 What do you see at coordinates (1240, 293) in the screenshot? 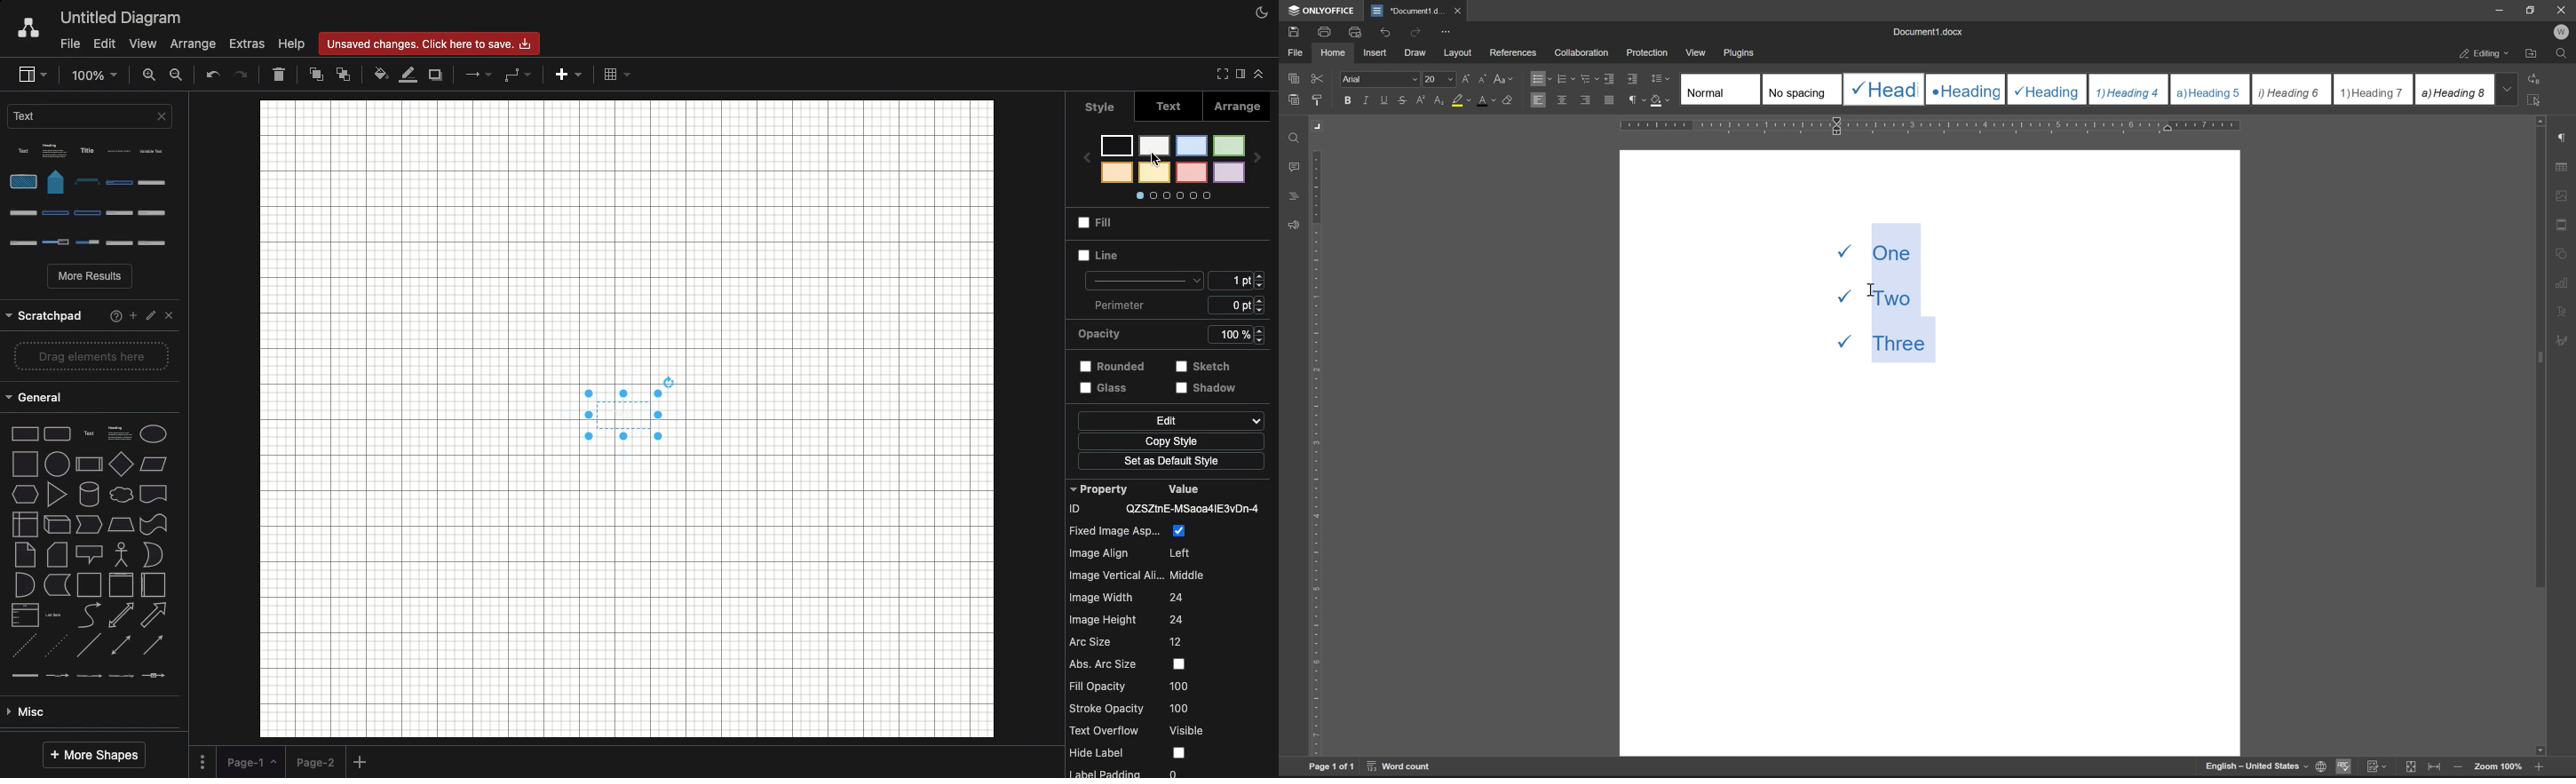
I see `Size` at bounding box center [1240, 293].